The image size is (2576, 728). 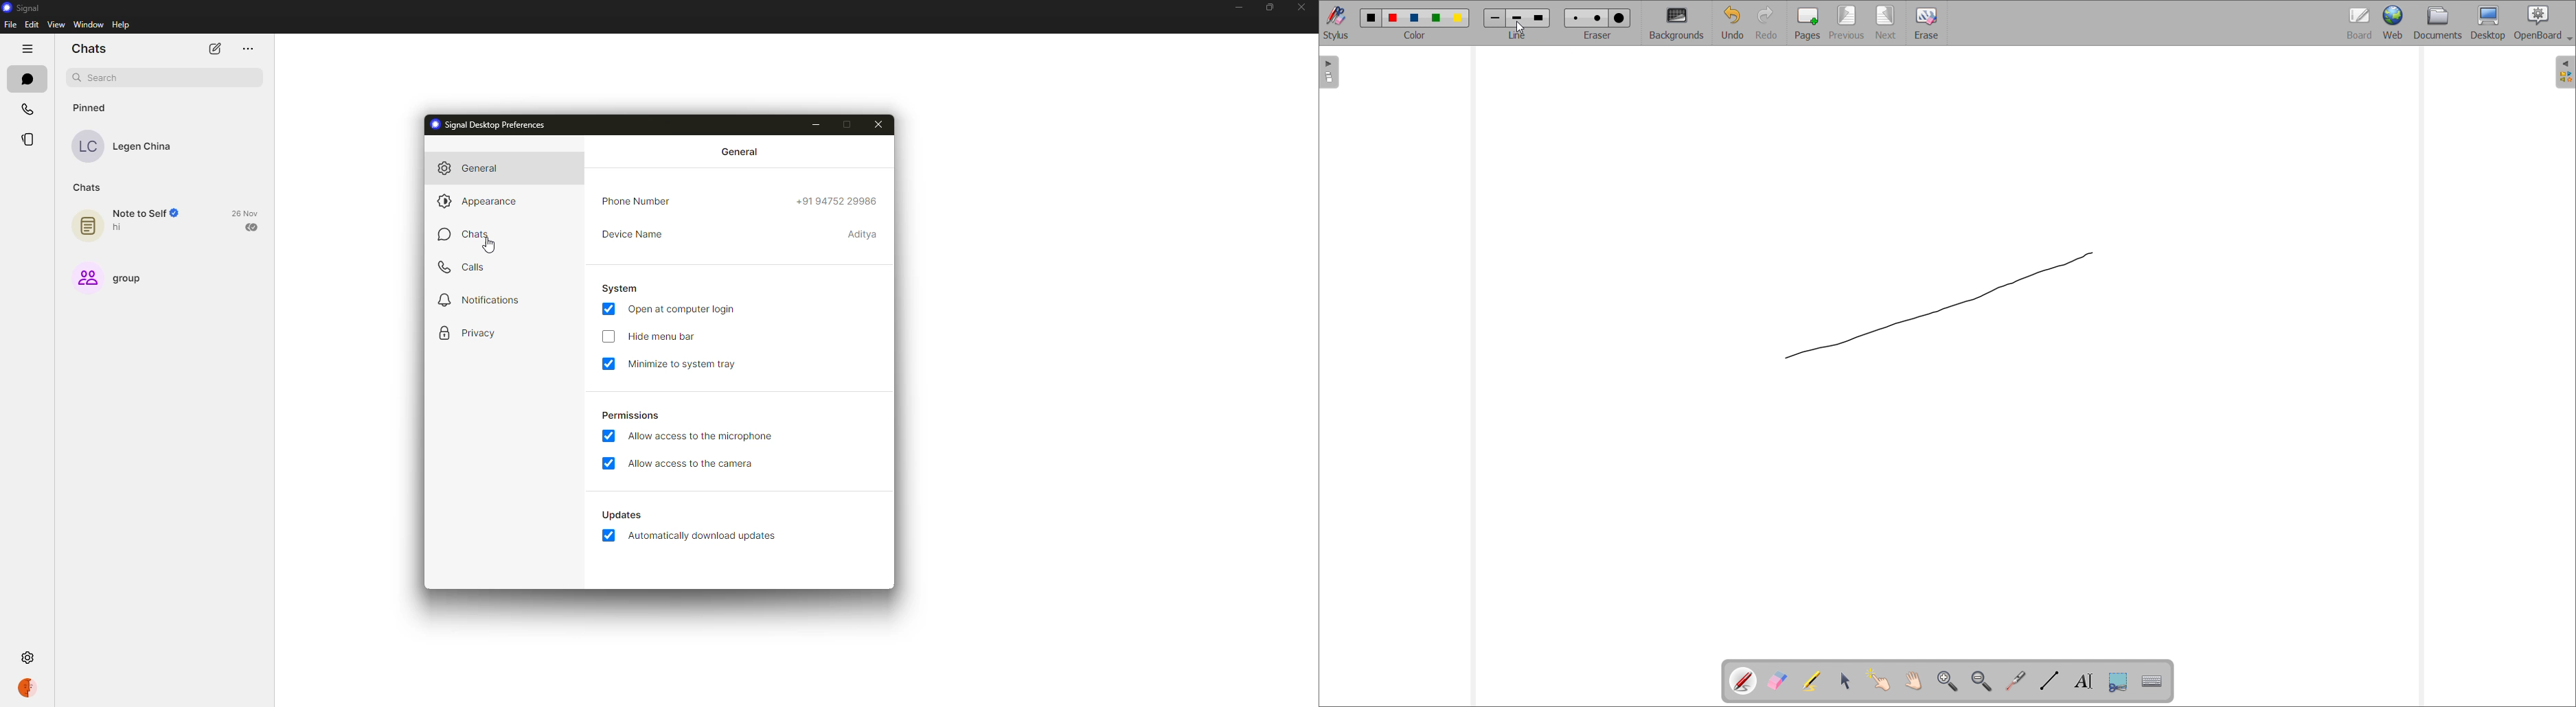 I want to click on erase, so click(x=1926, y=23).